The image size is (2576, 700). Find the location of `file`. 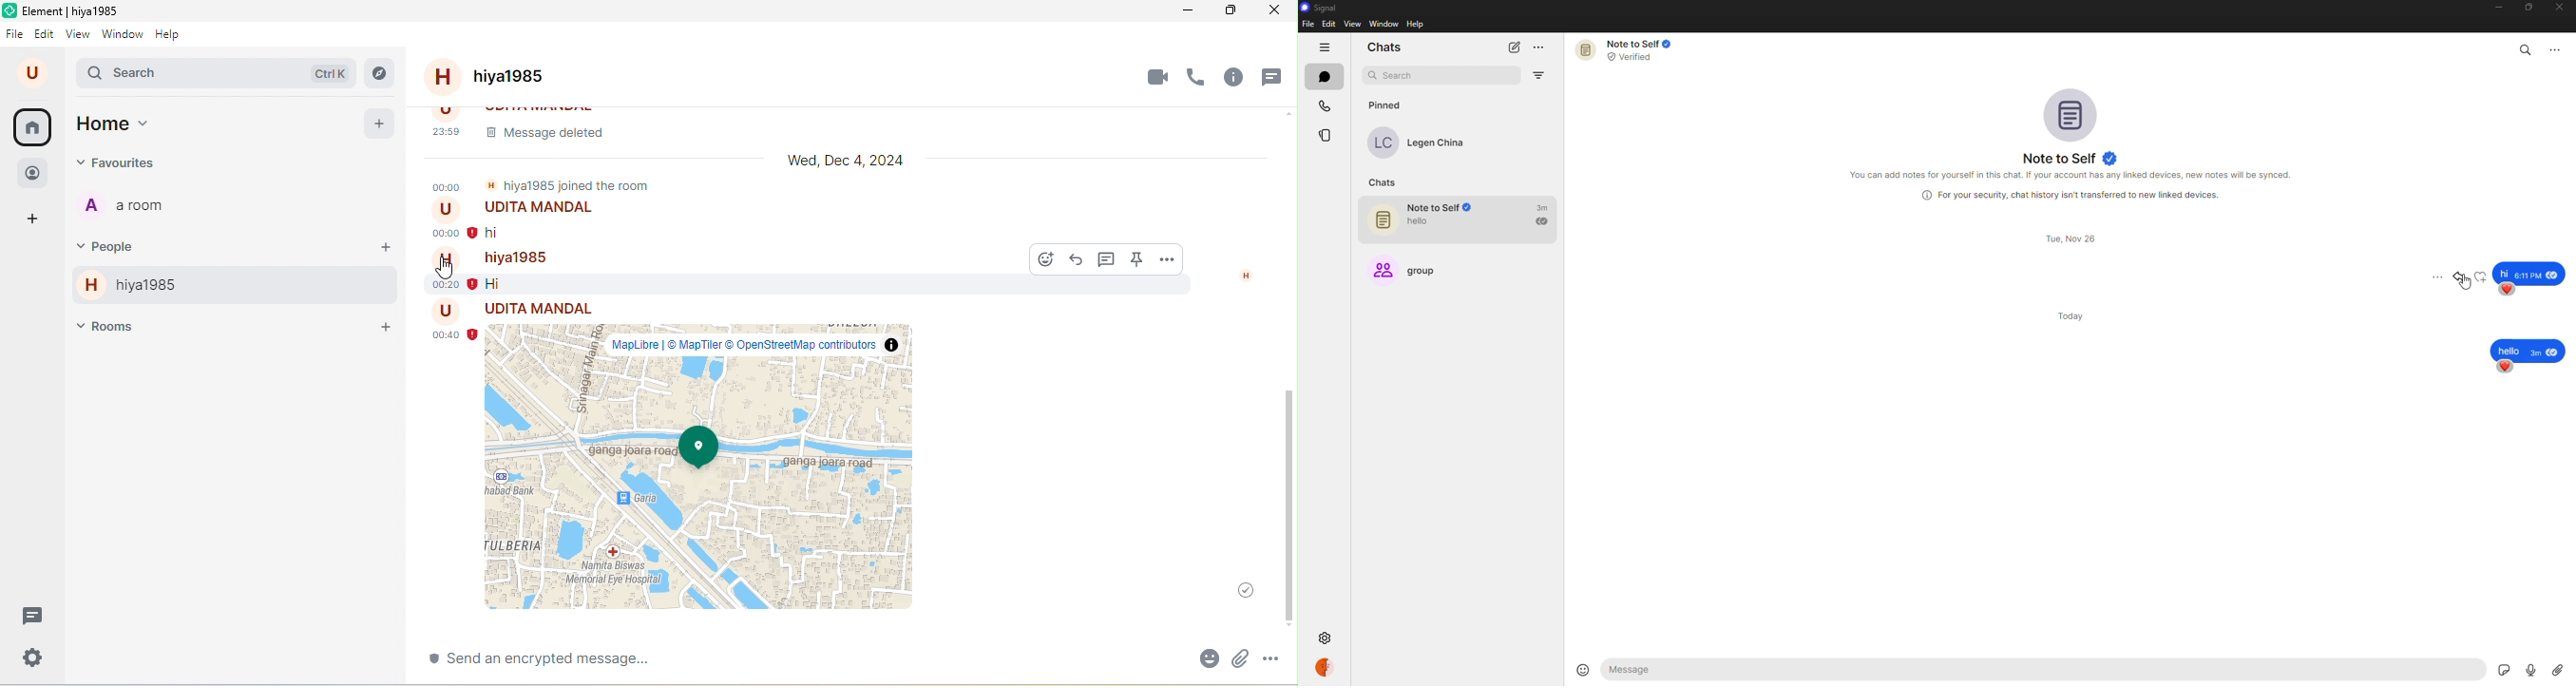

file is located at coordinates (1309, 24).